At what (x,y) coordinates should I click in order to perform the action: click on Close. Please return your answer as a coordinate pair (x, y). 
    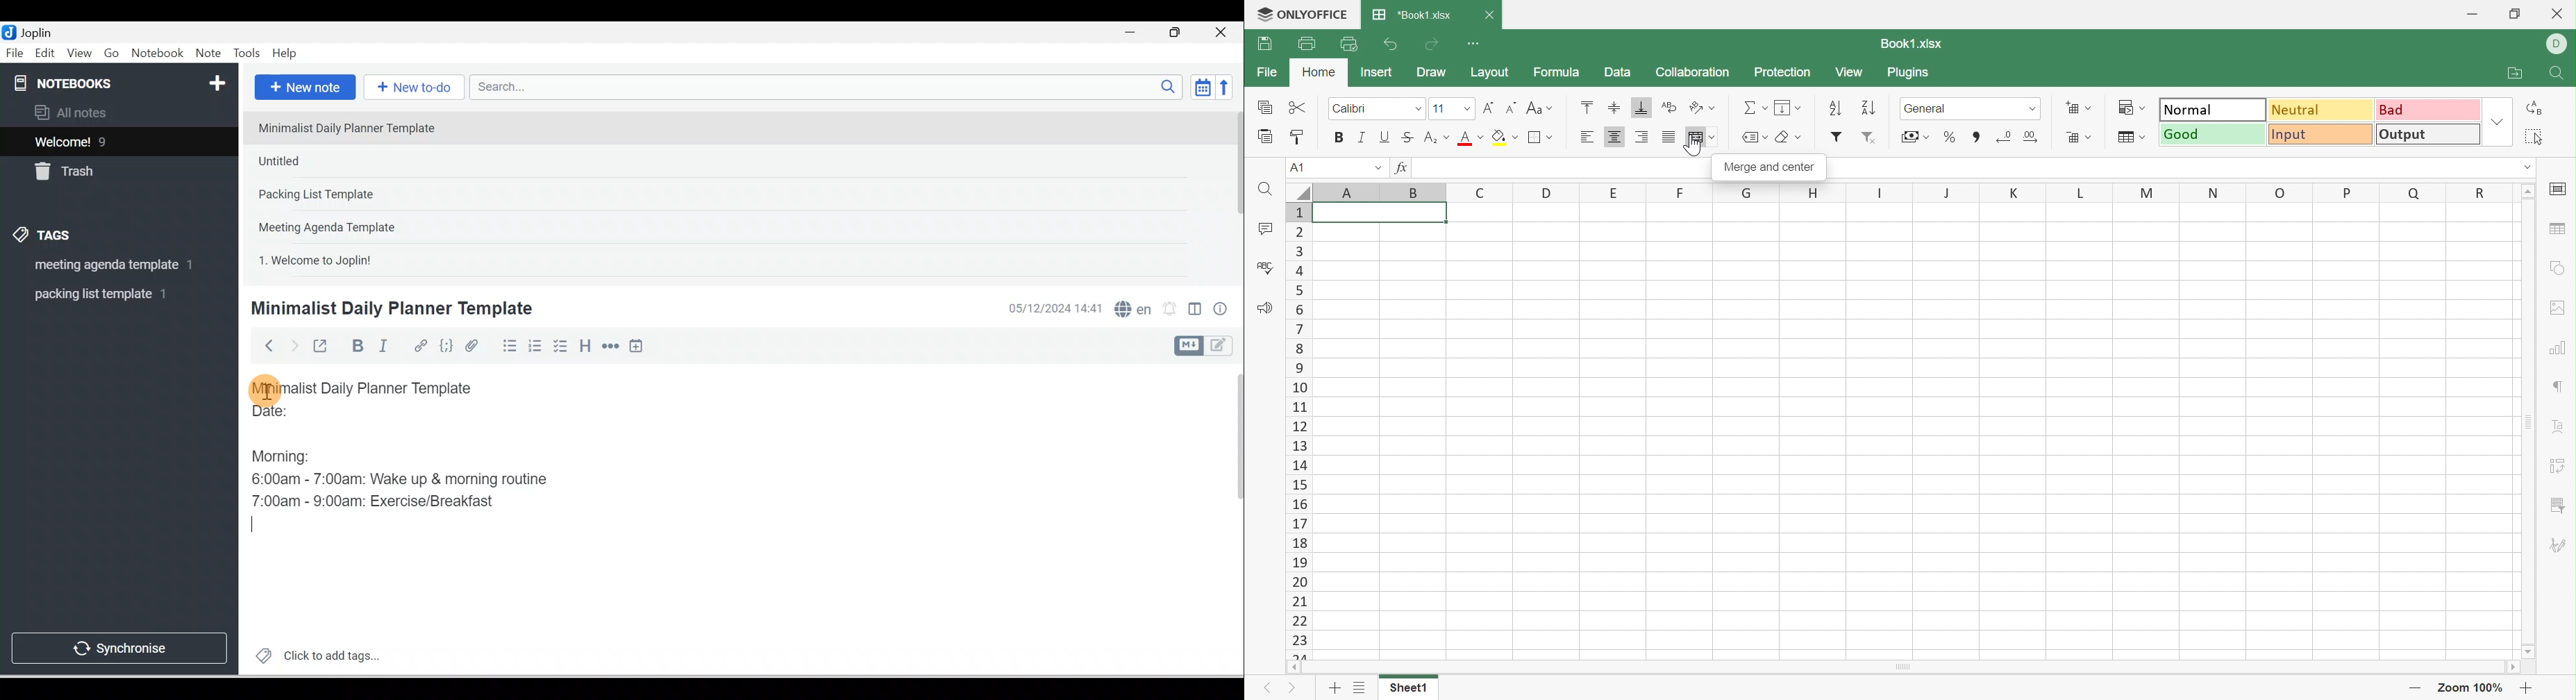
    Looking at the image, I should click on (1495, 16).